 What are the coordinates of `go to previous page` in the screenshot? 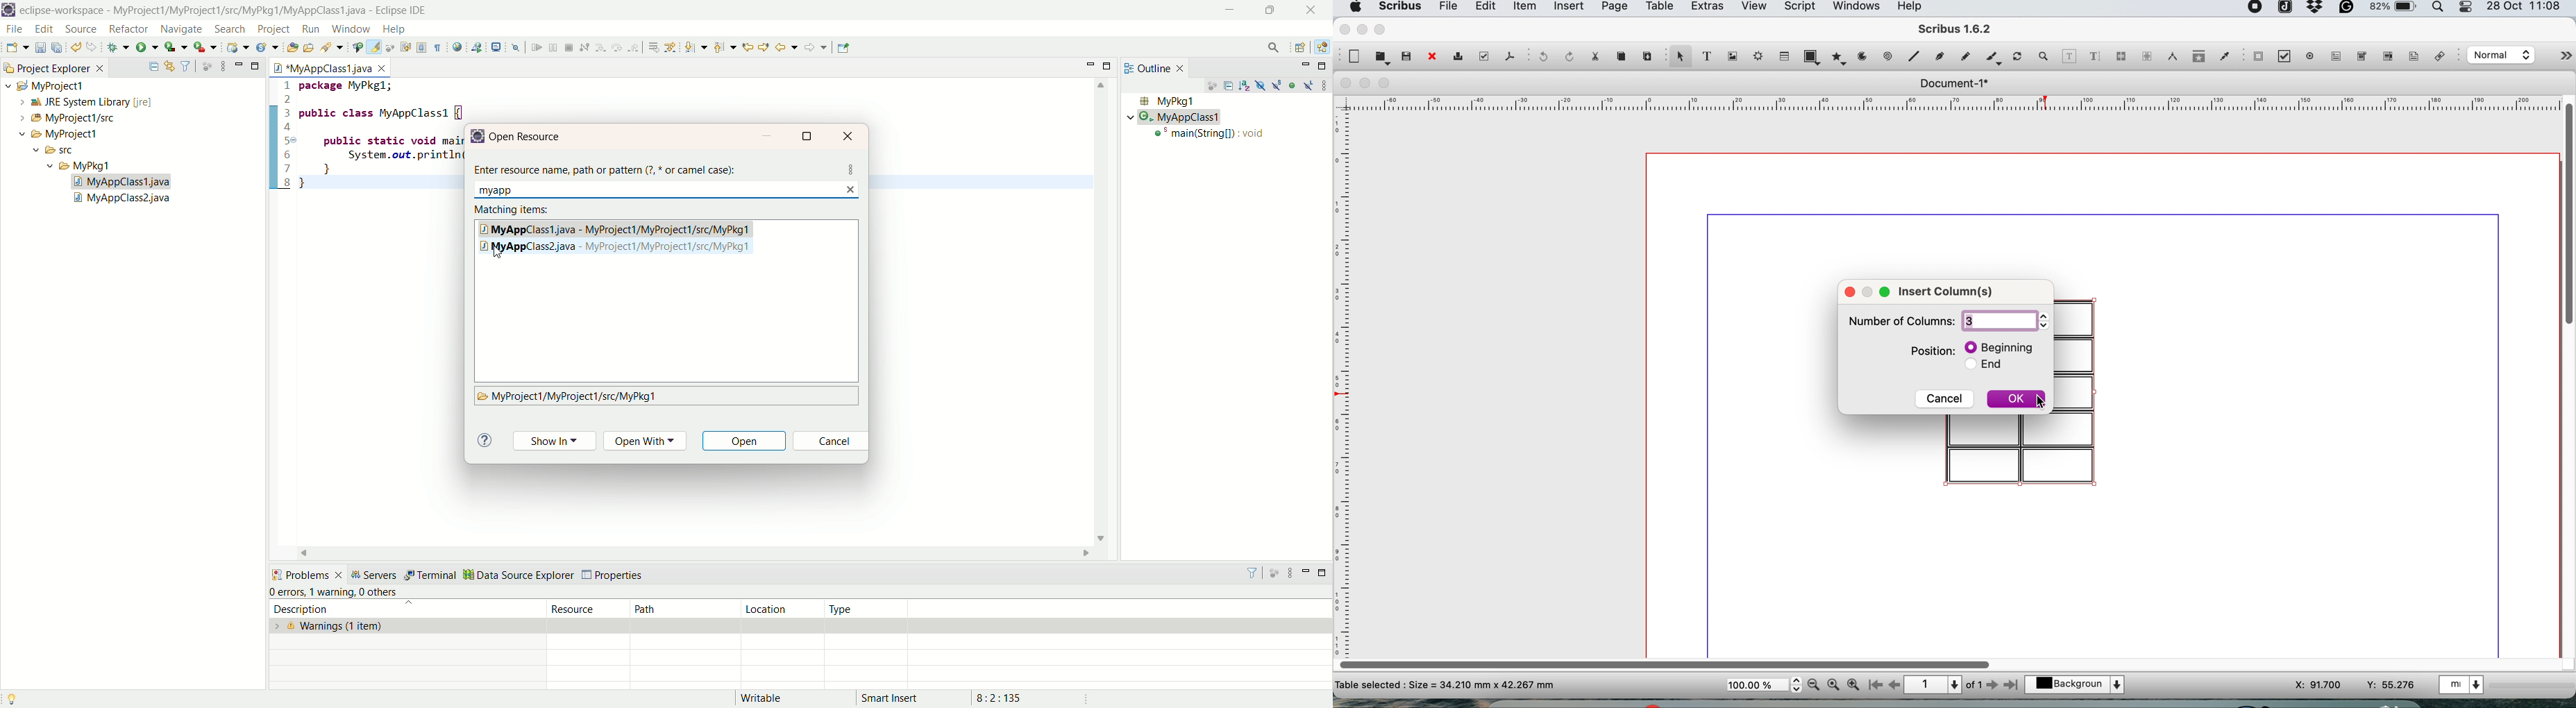 It's located at (1894, 686).